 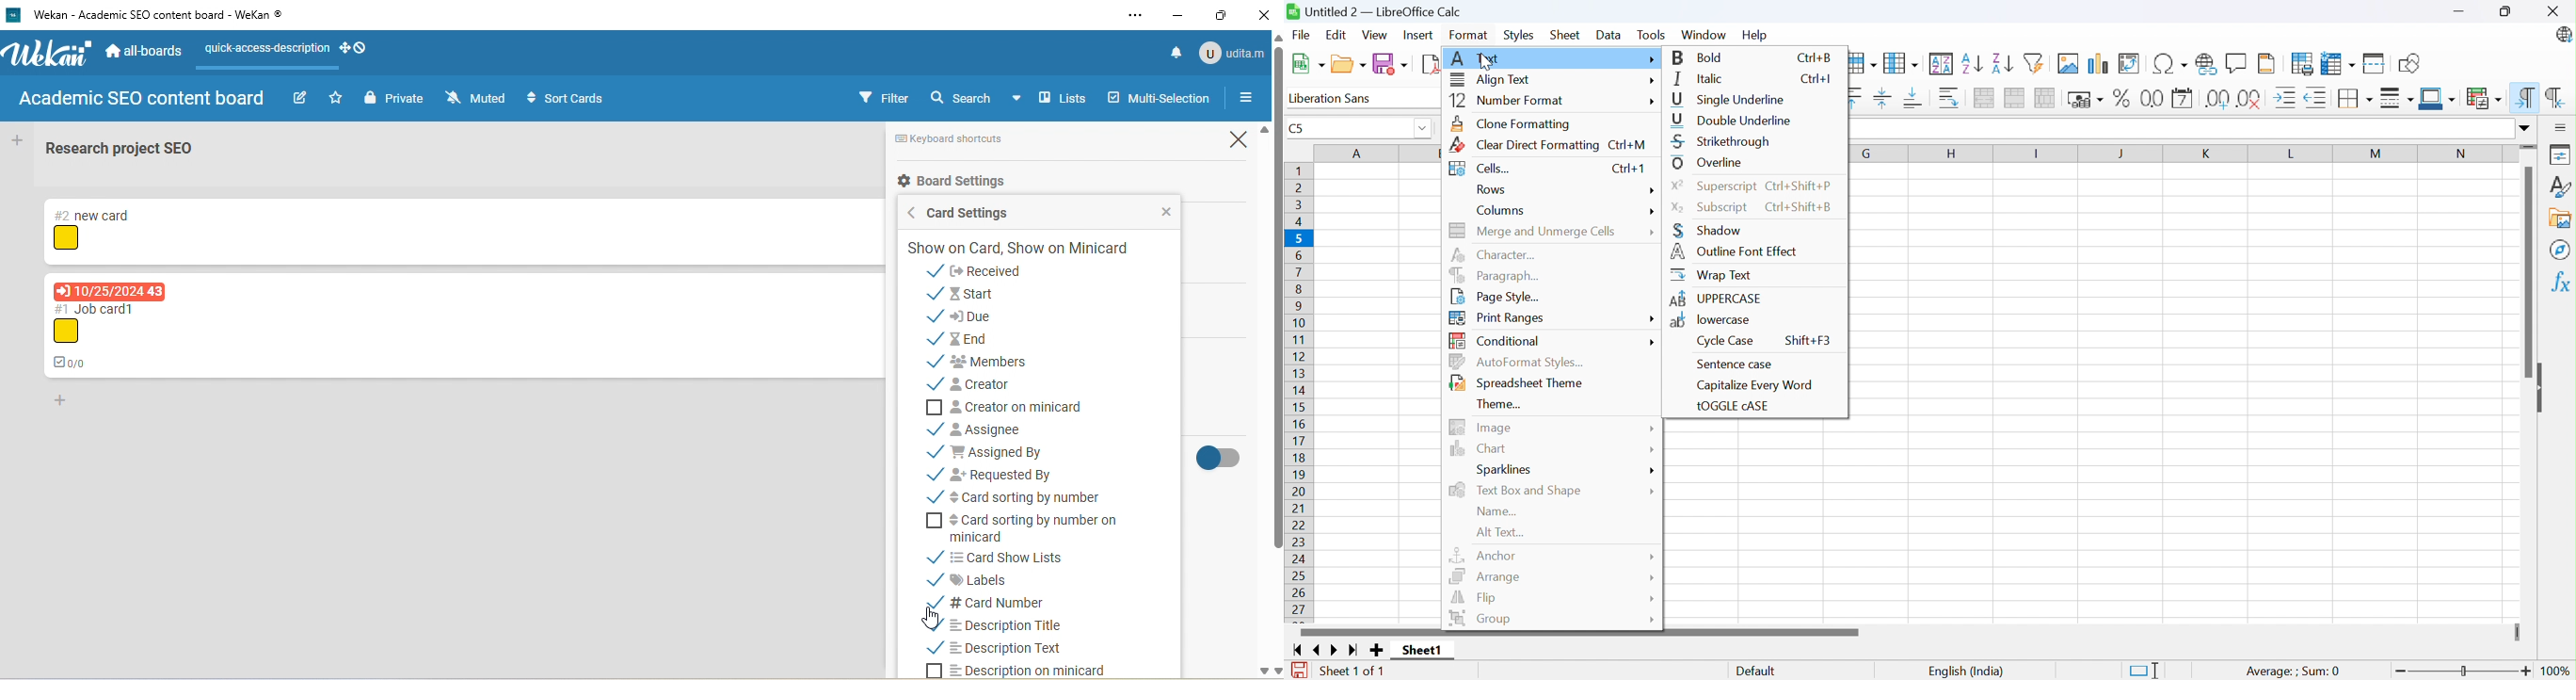 I want to click on Window, so click(x=1702, y=34).